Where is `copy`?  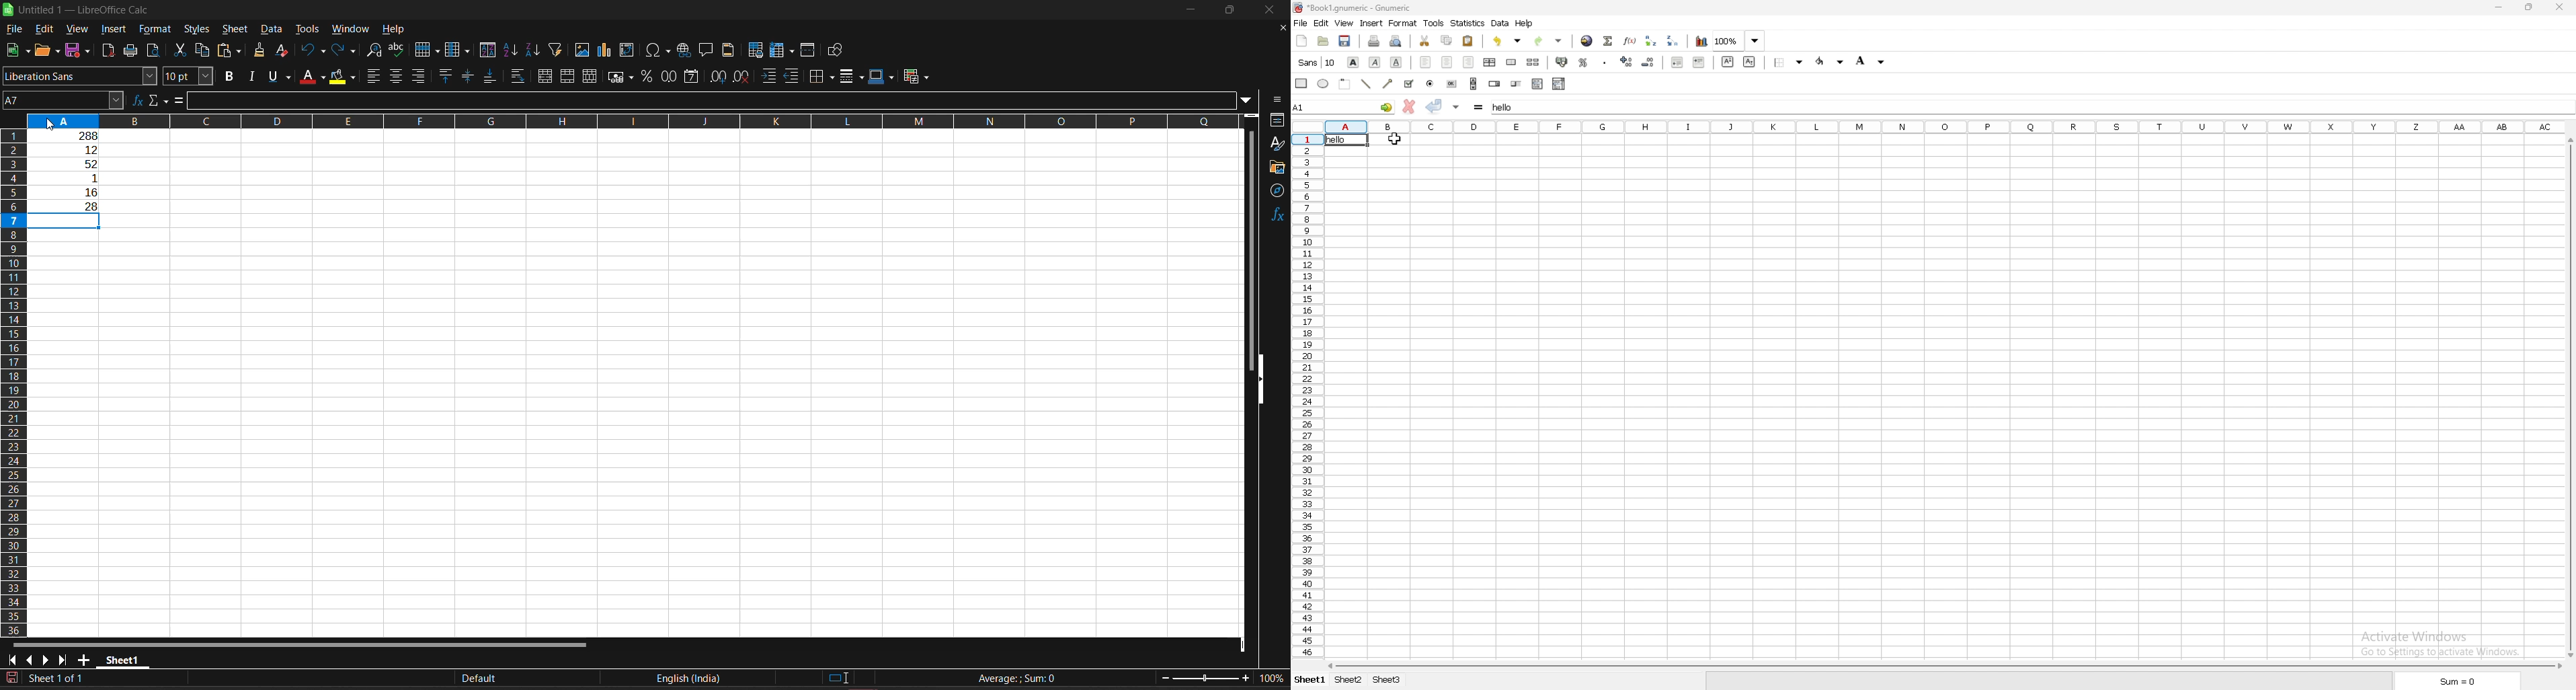 copy is located at coordinates (203, 50).